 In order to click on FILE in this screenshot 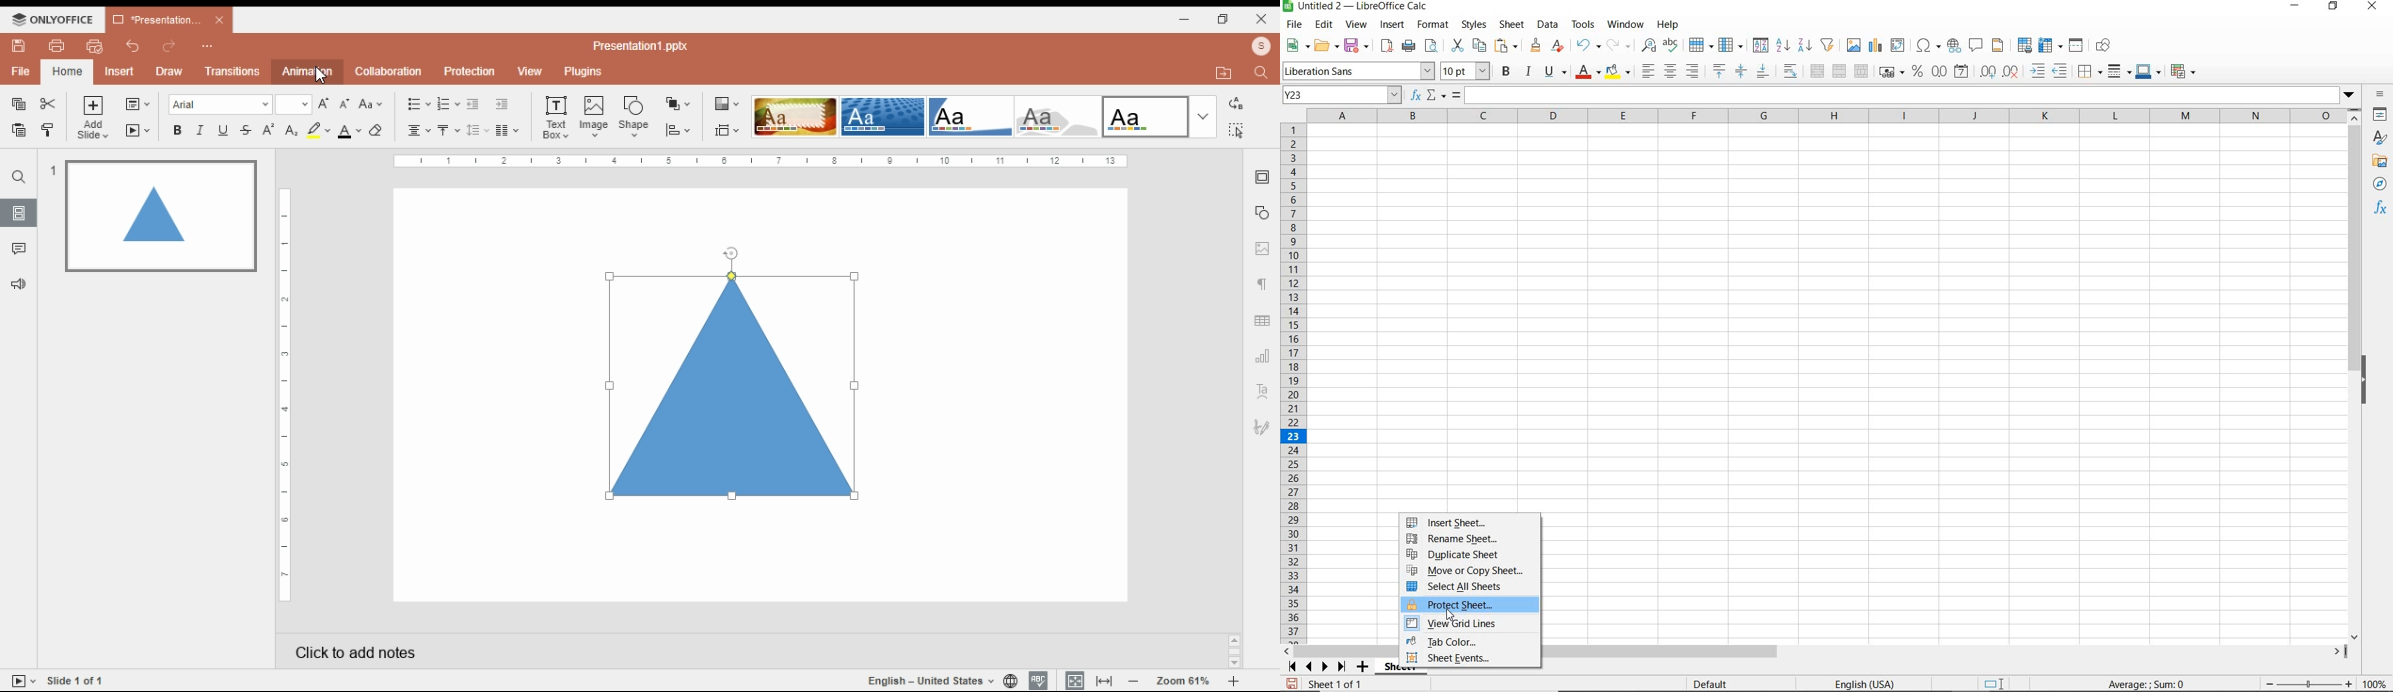, I will do `click(1293, 25)`.